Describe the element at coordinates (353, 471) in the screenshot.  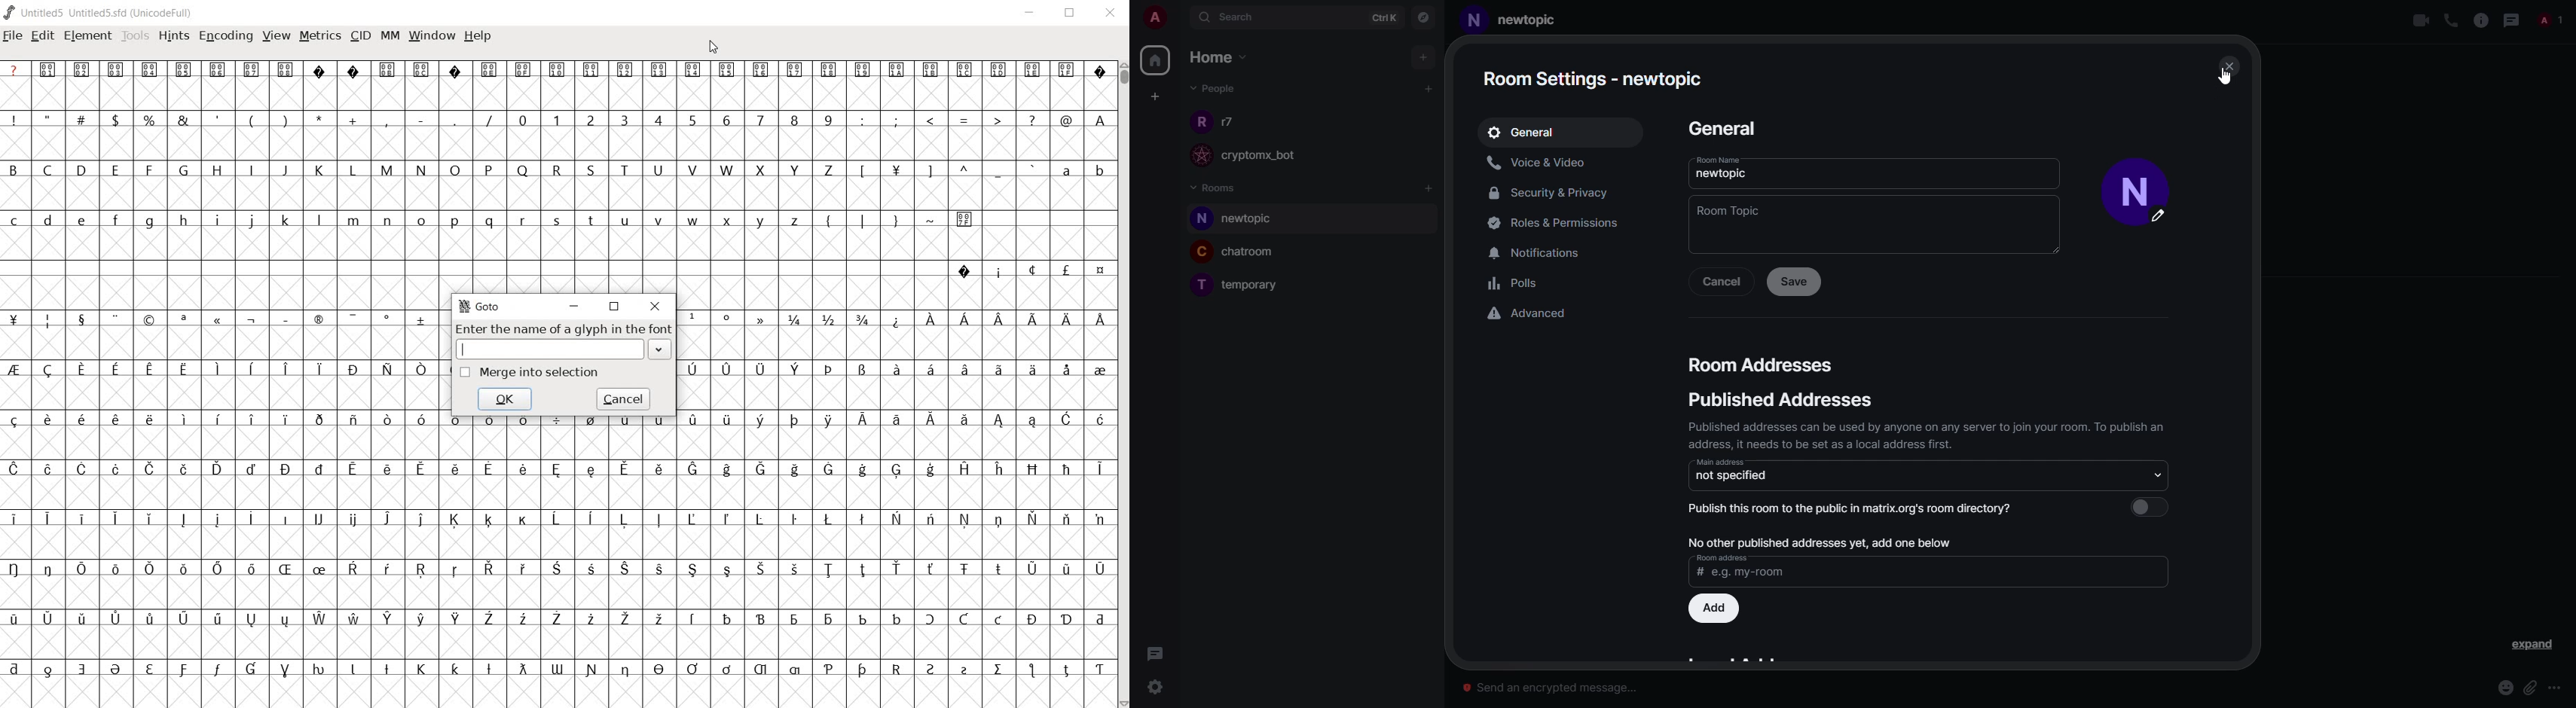
I see `Symbol` at that location.